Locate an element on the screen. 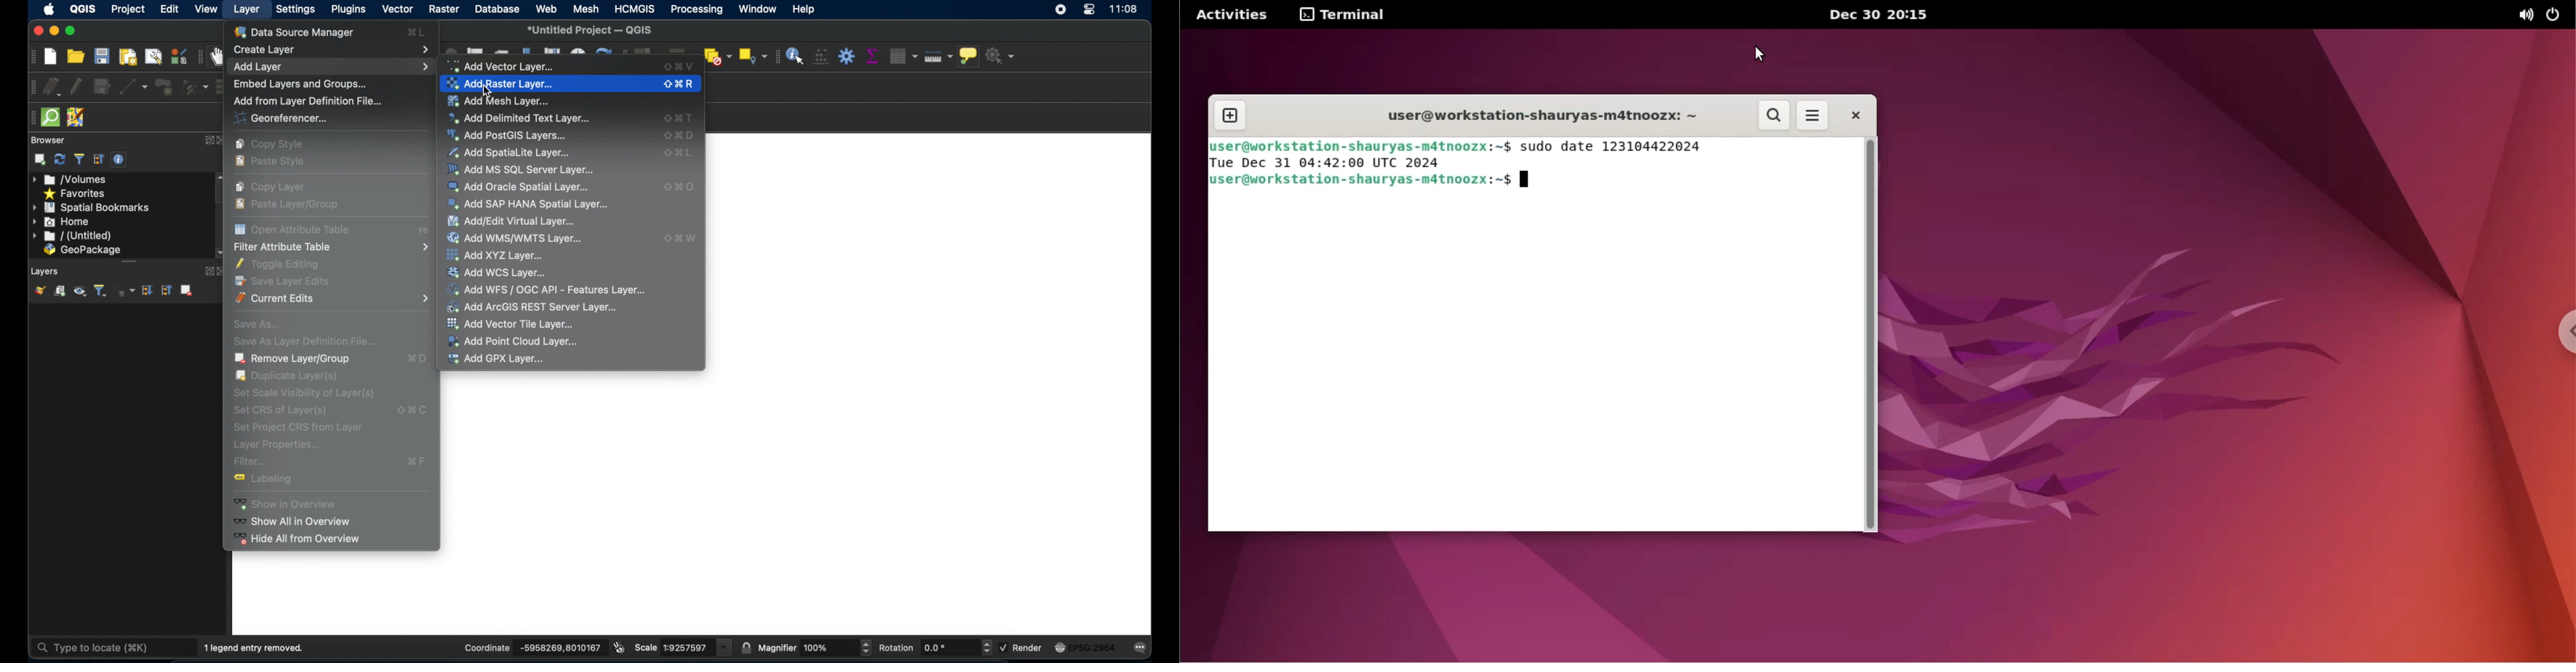  add from layer definition file is located at coordinates (307, 100).